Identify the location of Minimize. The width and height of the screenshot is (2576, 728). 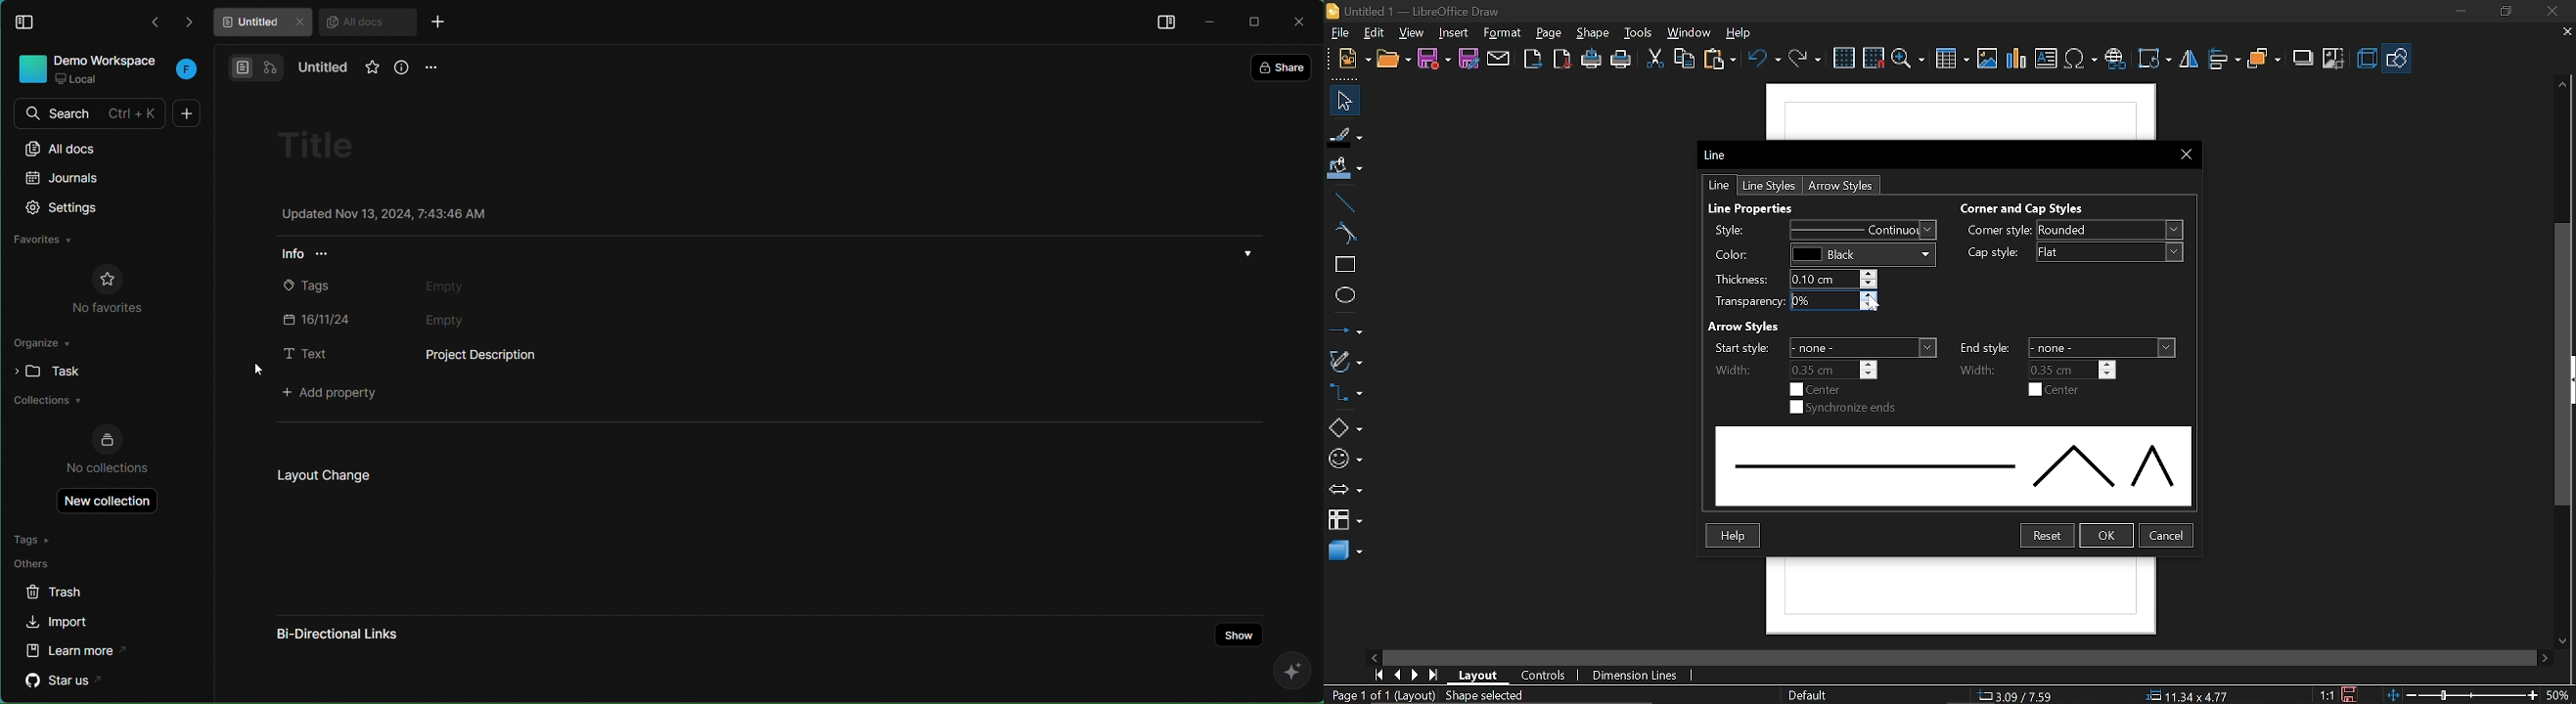
(2459, 13).